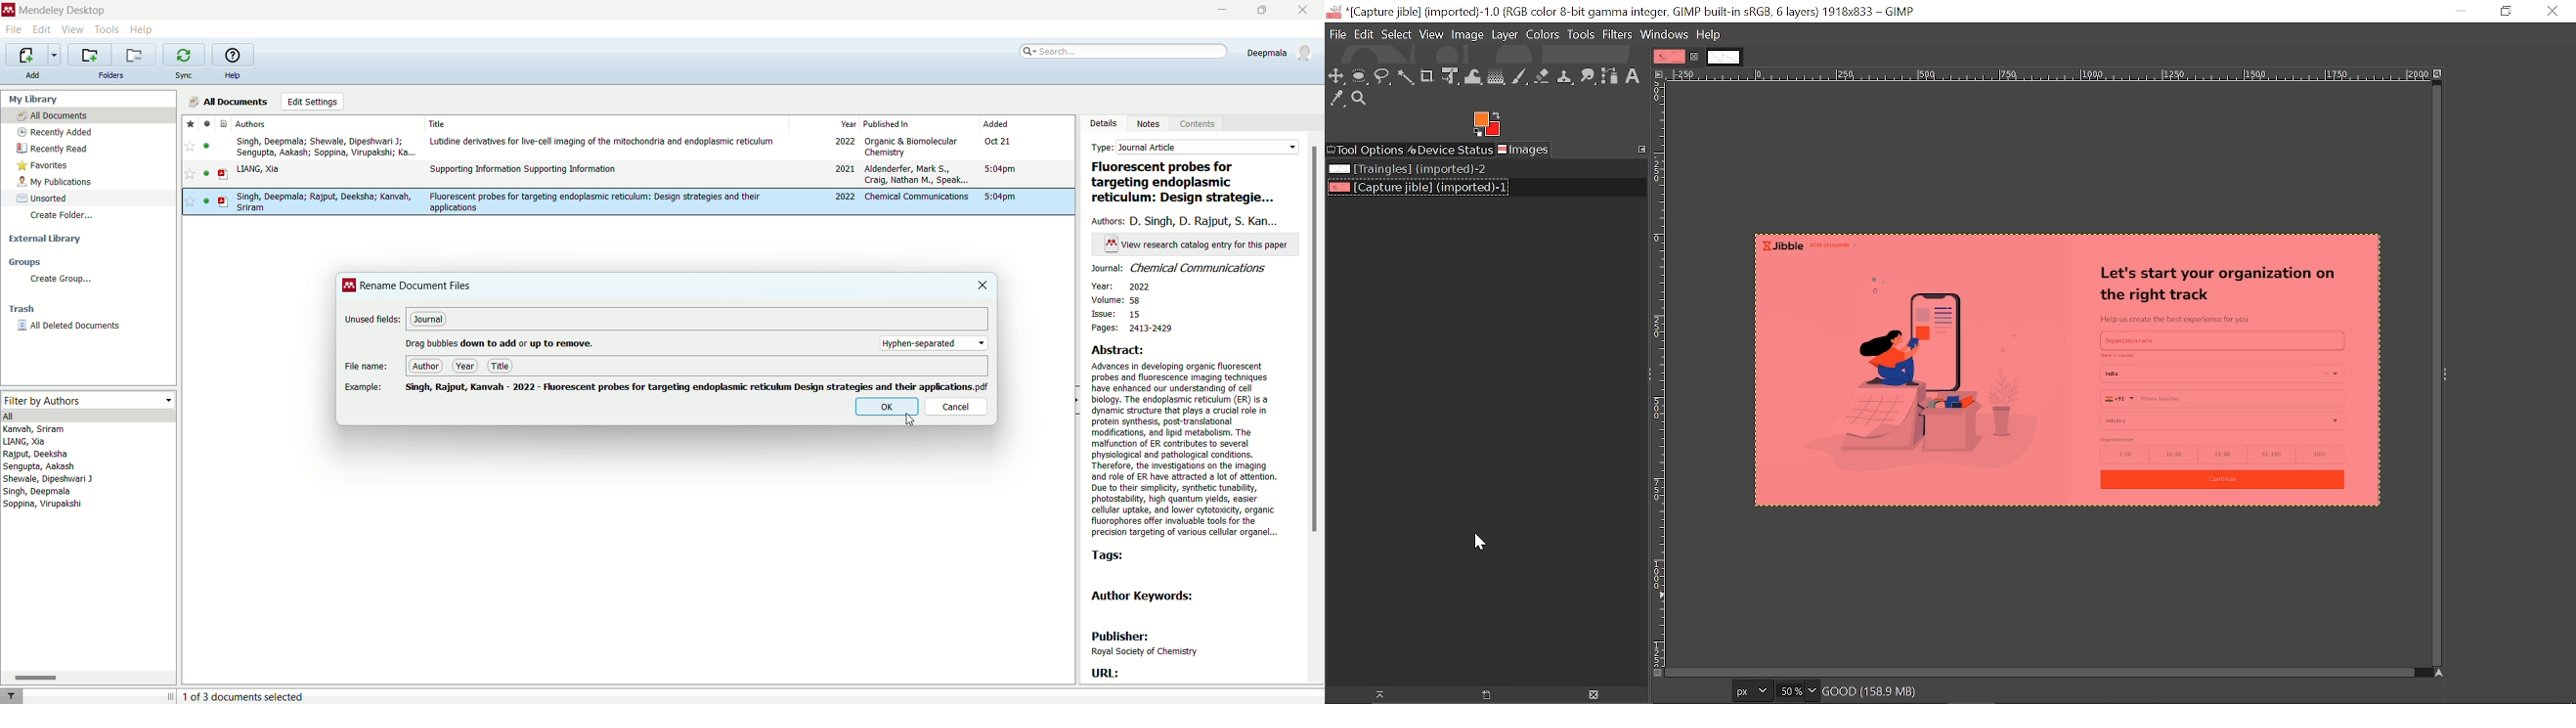 The width and height of the screenshot is (2576, 728). I want to click on folders, so click(112, 76).